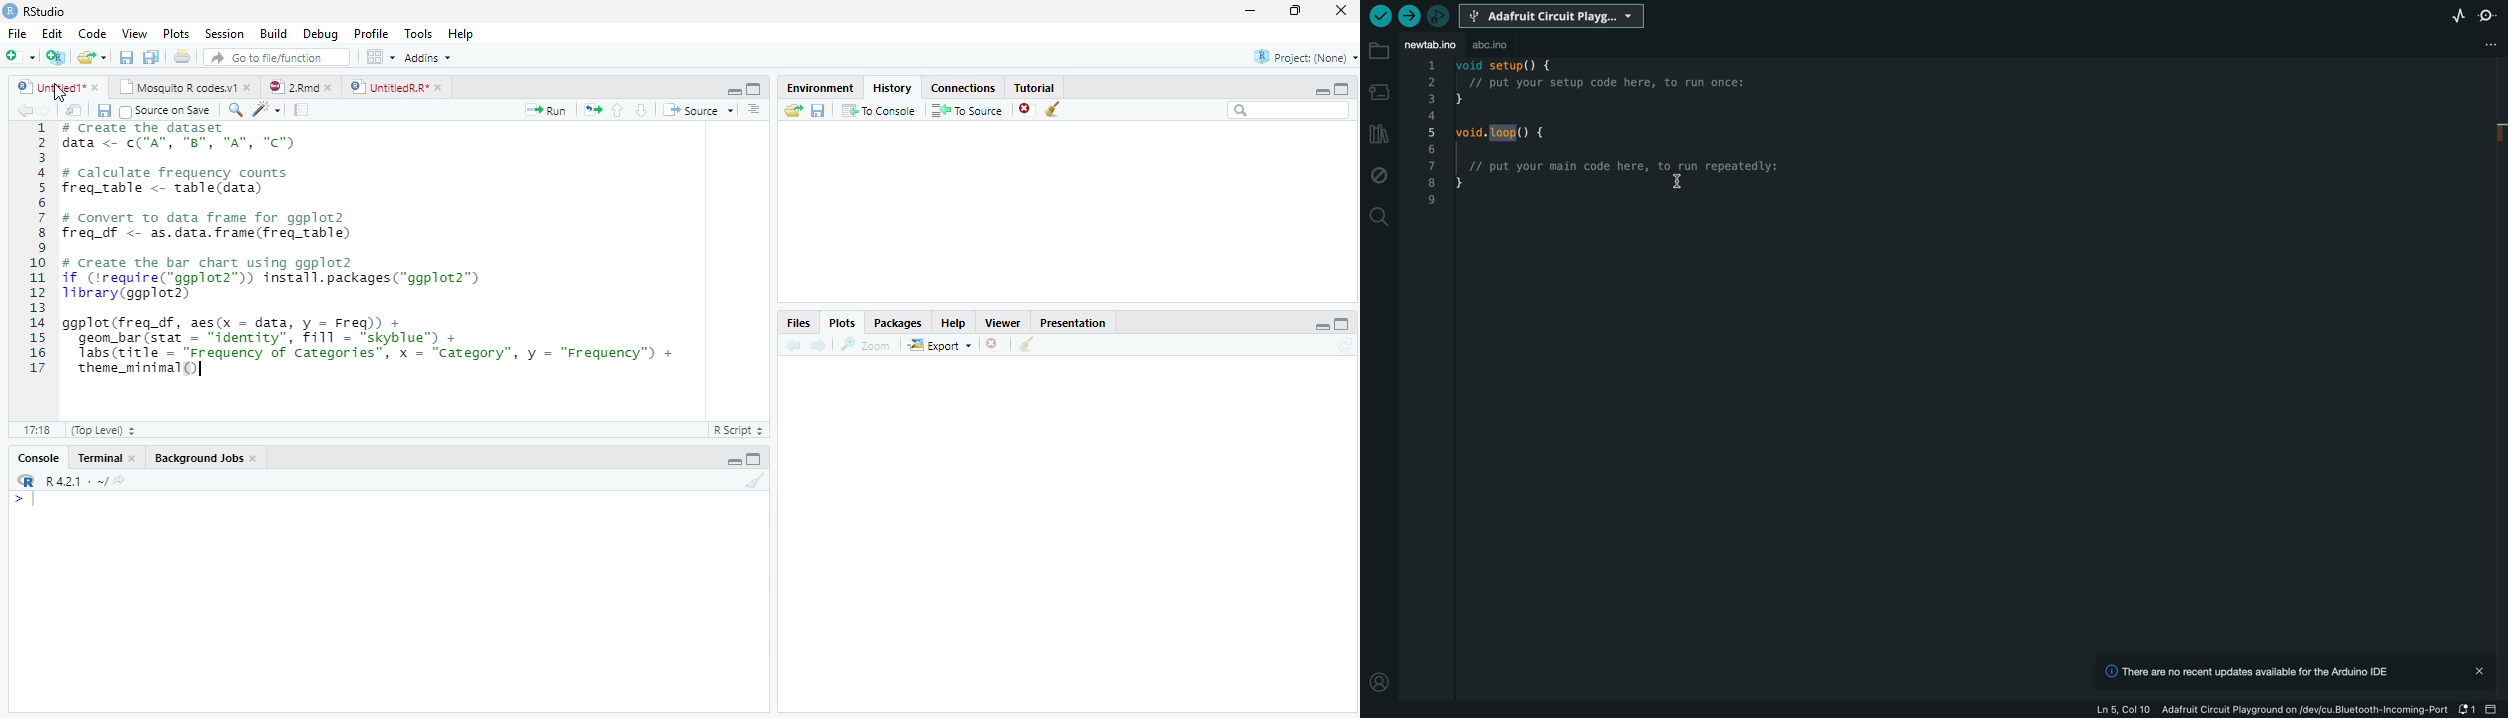  I want to click on Close, so click(1340, 11).